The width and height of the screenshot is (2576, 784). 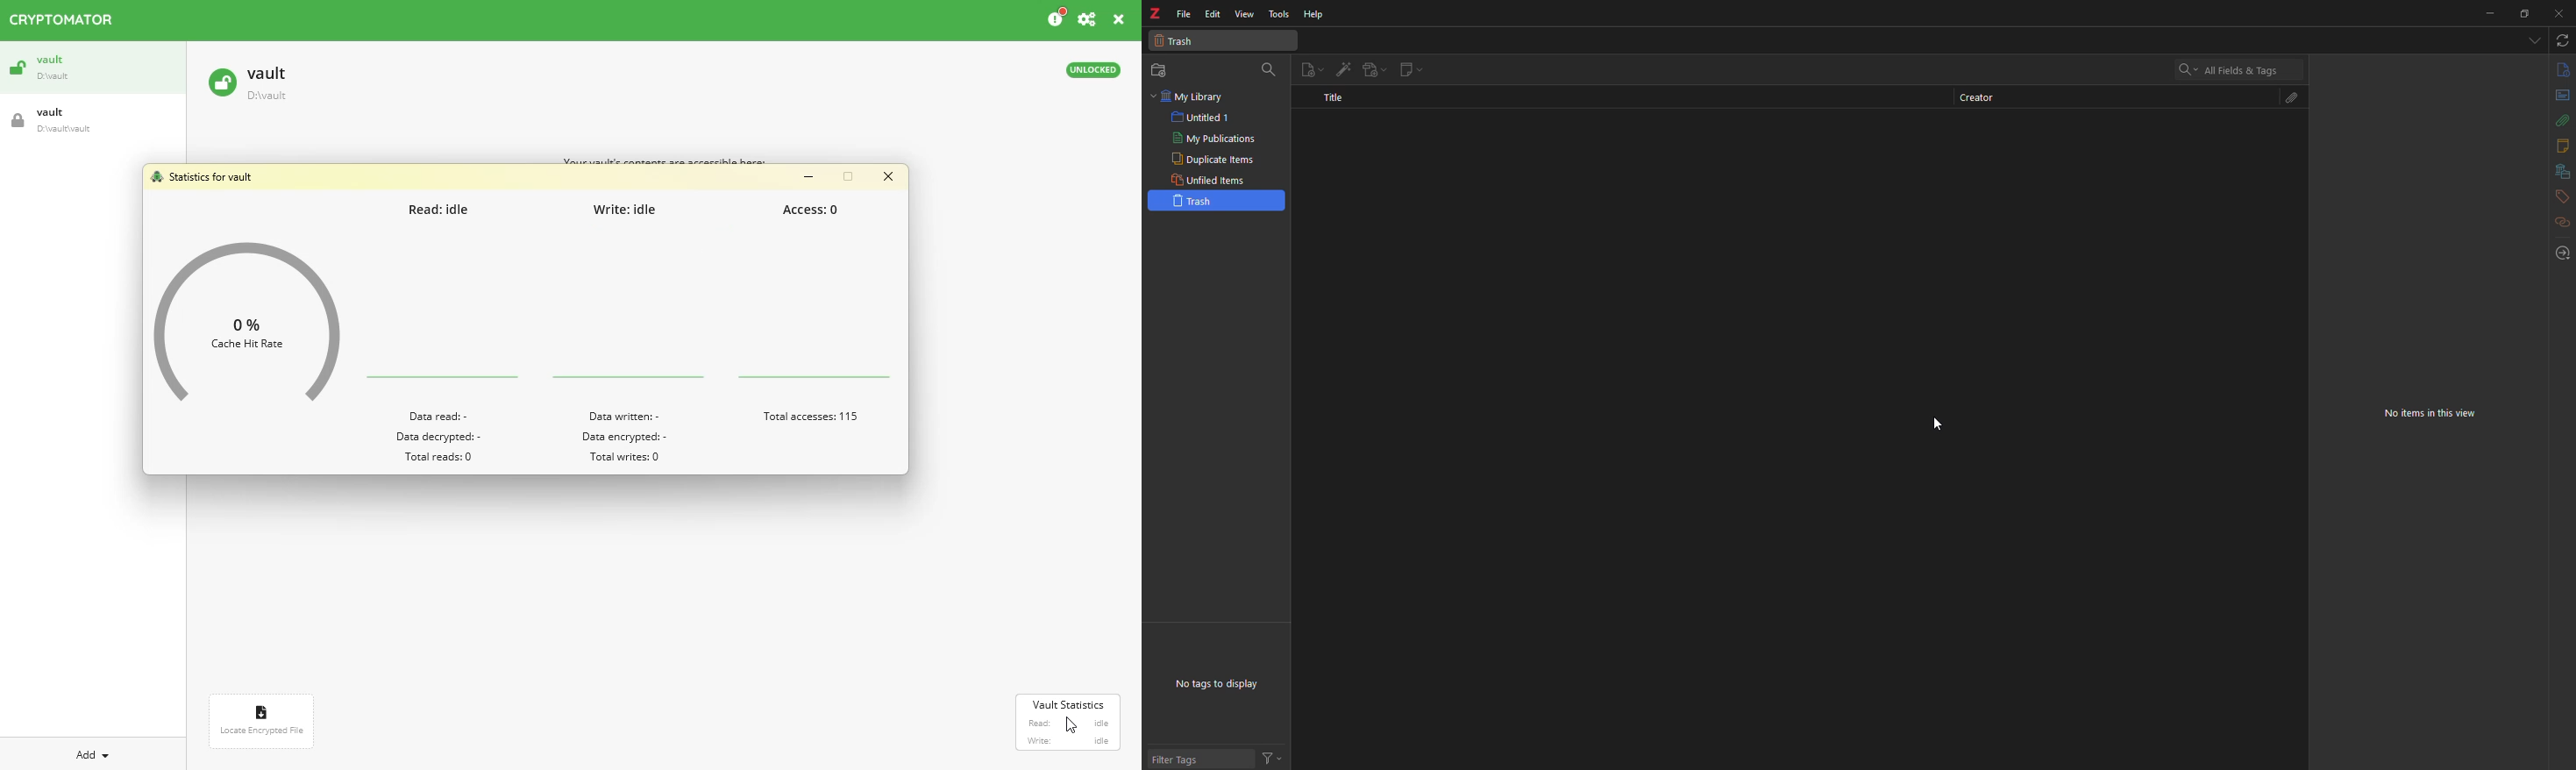 I want to click on my pubications, so click(x=1217, y=138).